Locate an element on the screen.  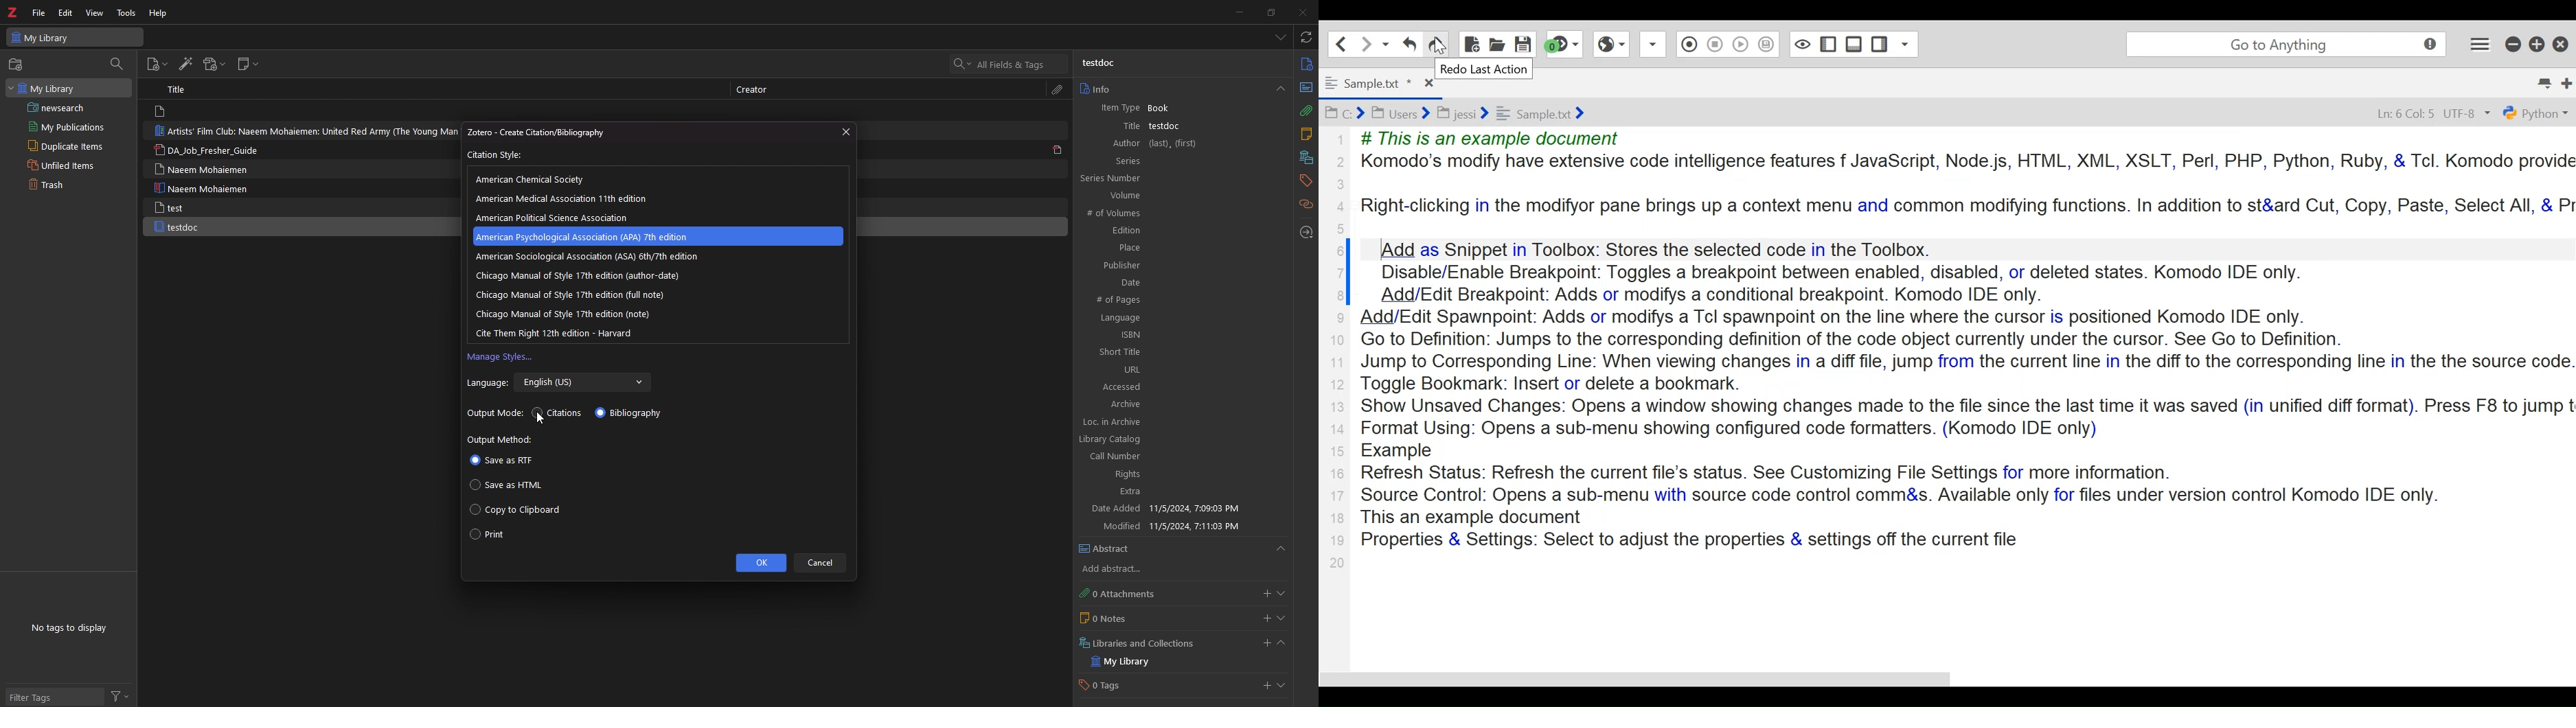
manage styles is located at coordinates (501, 358).